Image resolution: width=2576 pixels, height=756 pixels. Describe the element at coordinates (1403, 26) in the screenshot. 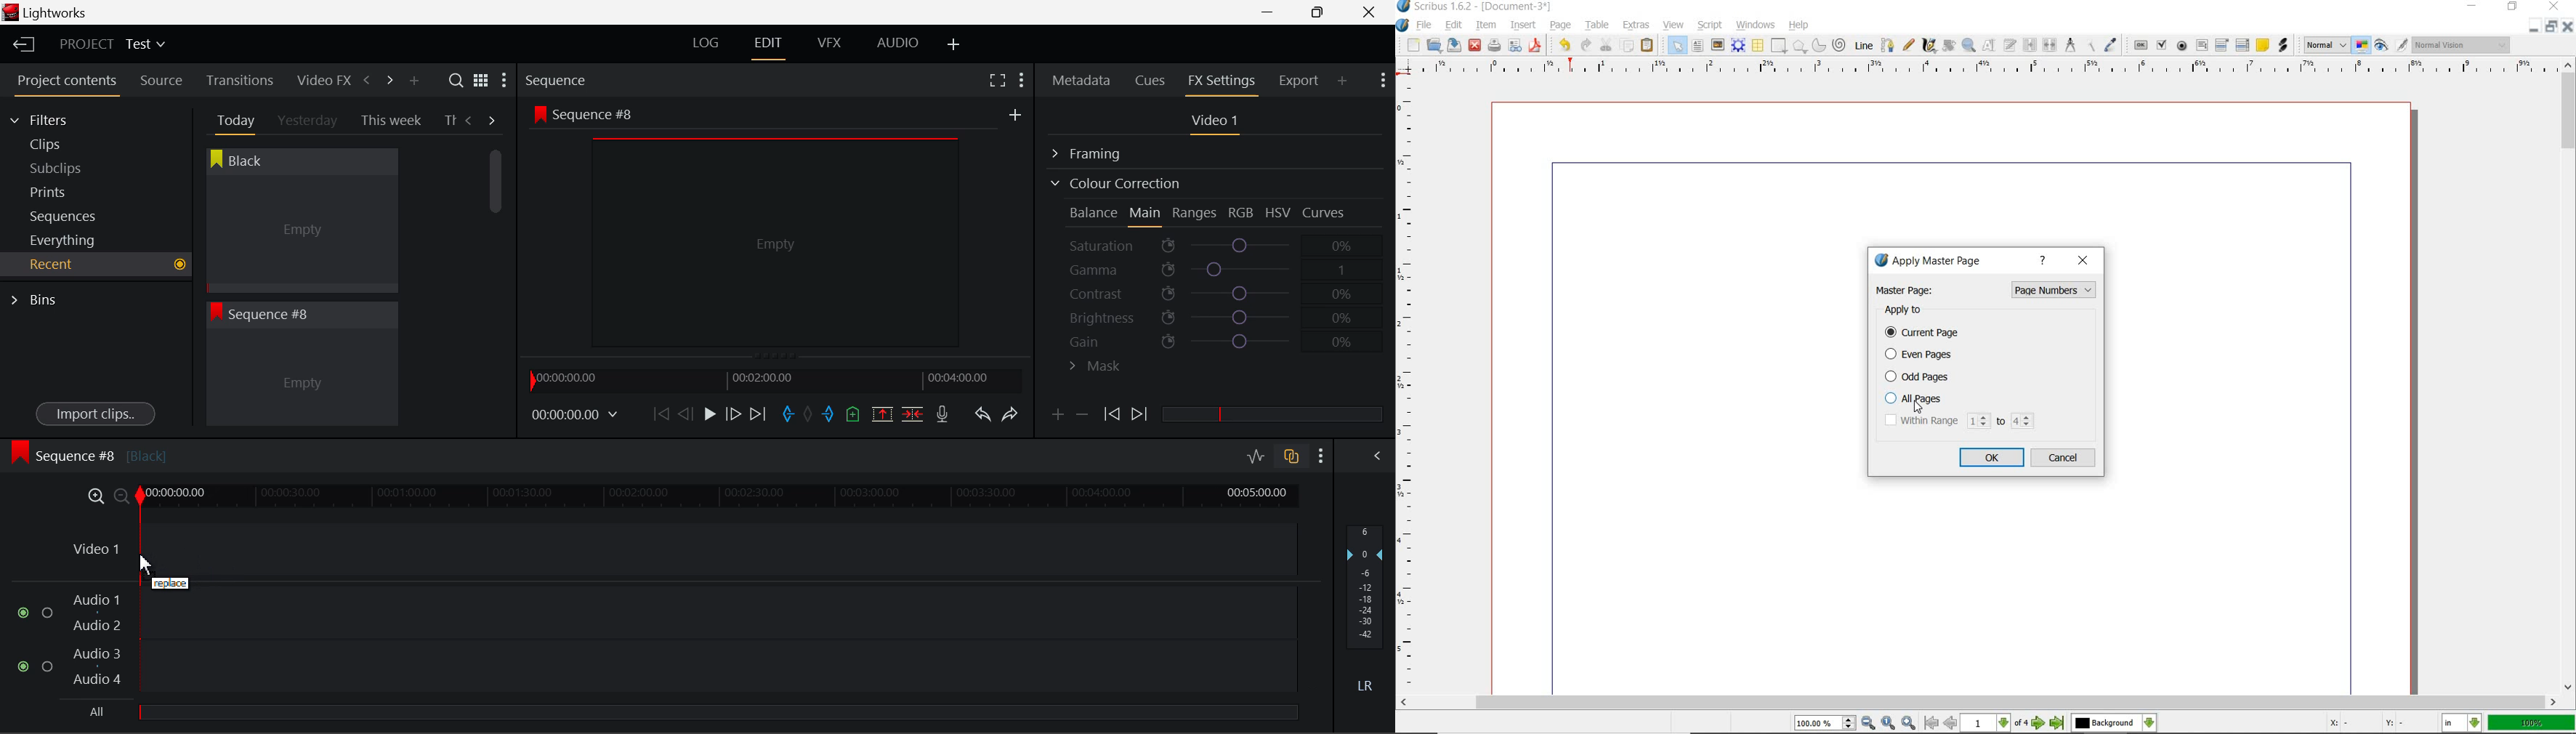

I see `system logo` at that location.